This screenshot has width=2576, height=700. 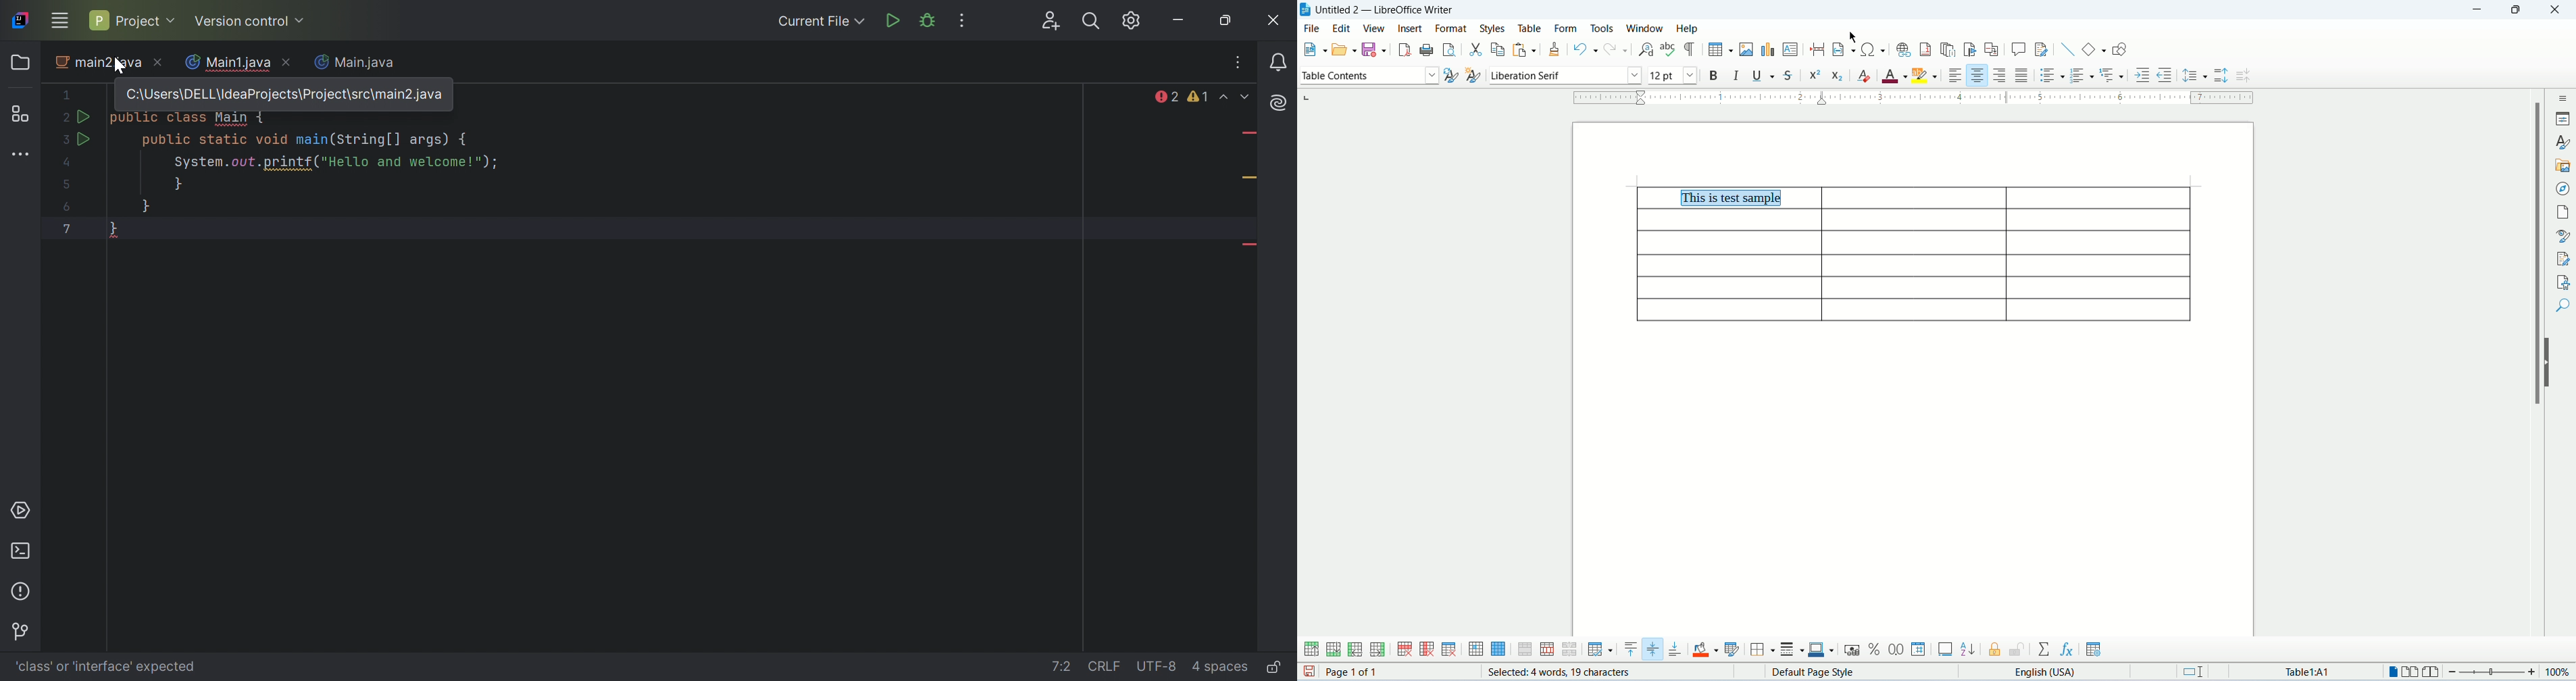 I want to click on page, so click(x=2564, y=209).